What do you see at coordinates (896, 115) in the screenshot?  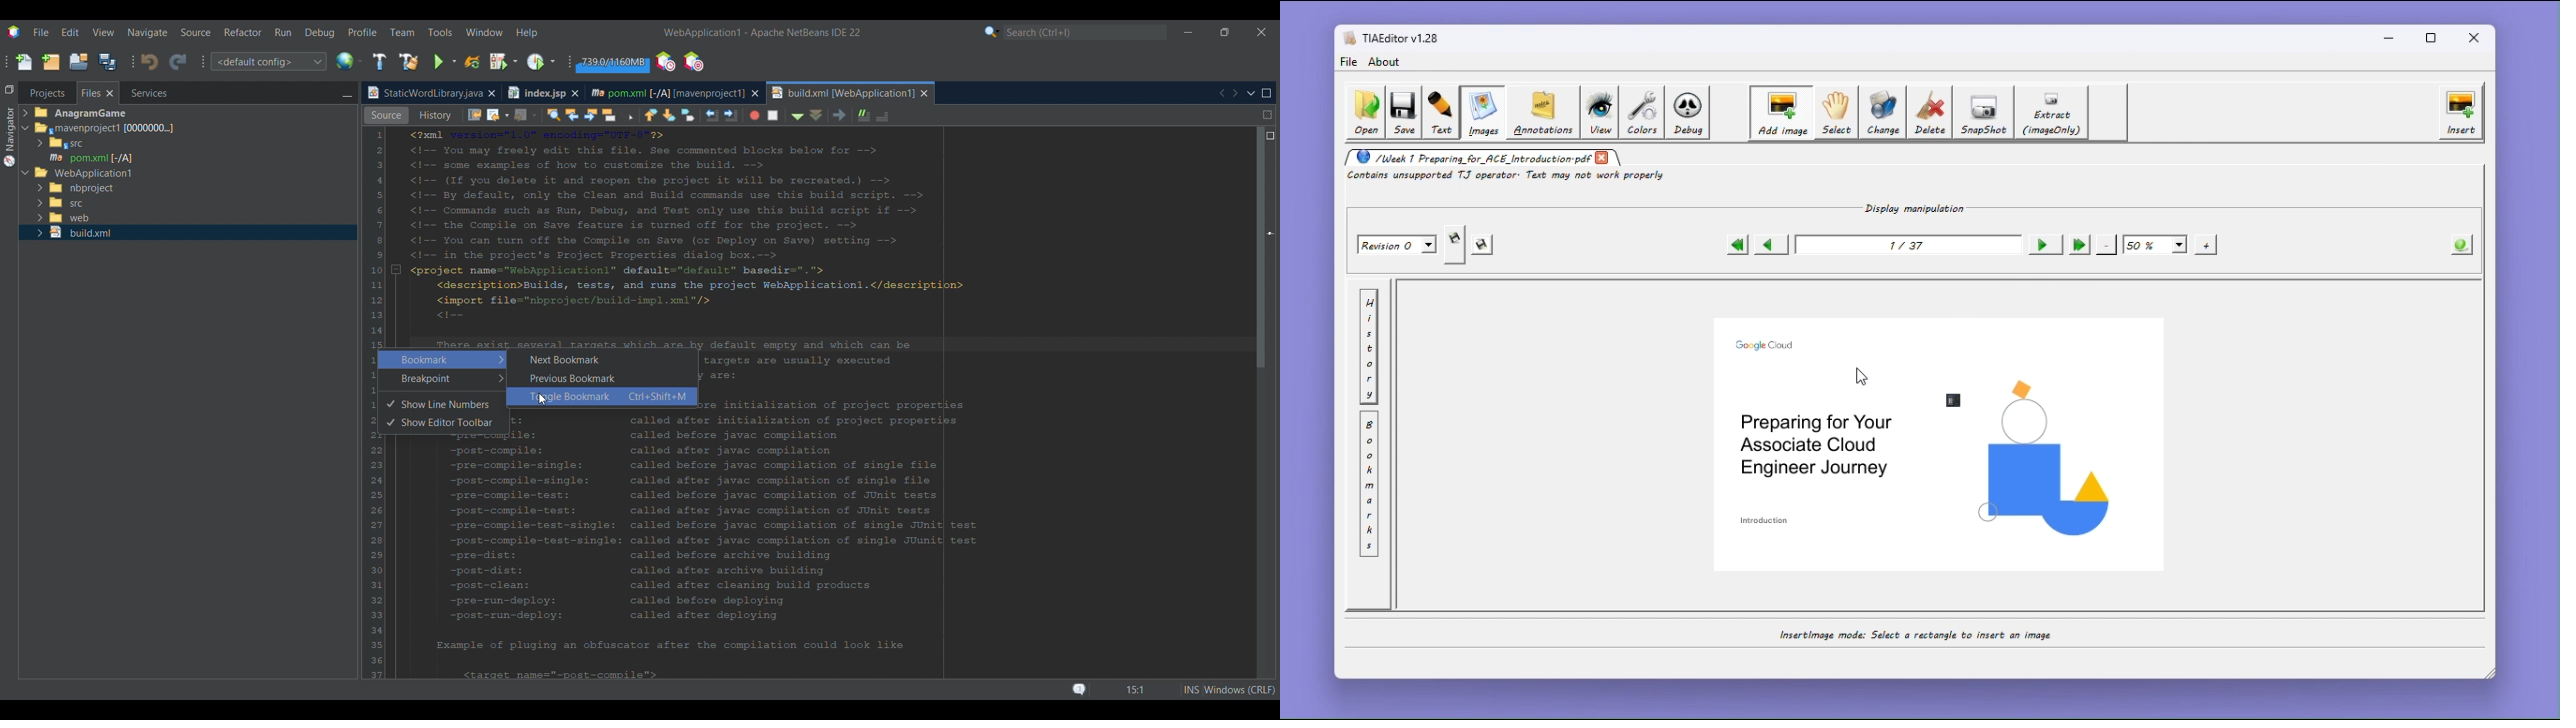 I see `Stop macro recording` at bounding box center [896, 115].